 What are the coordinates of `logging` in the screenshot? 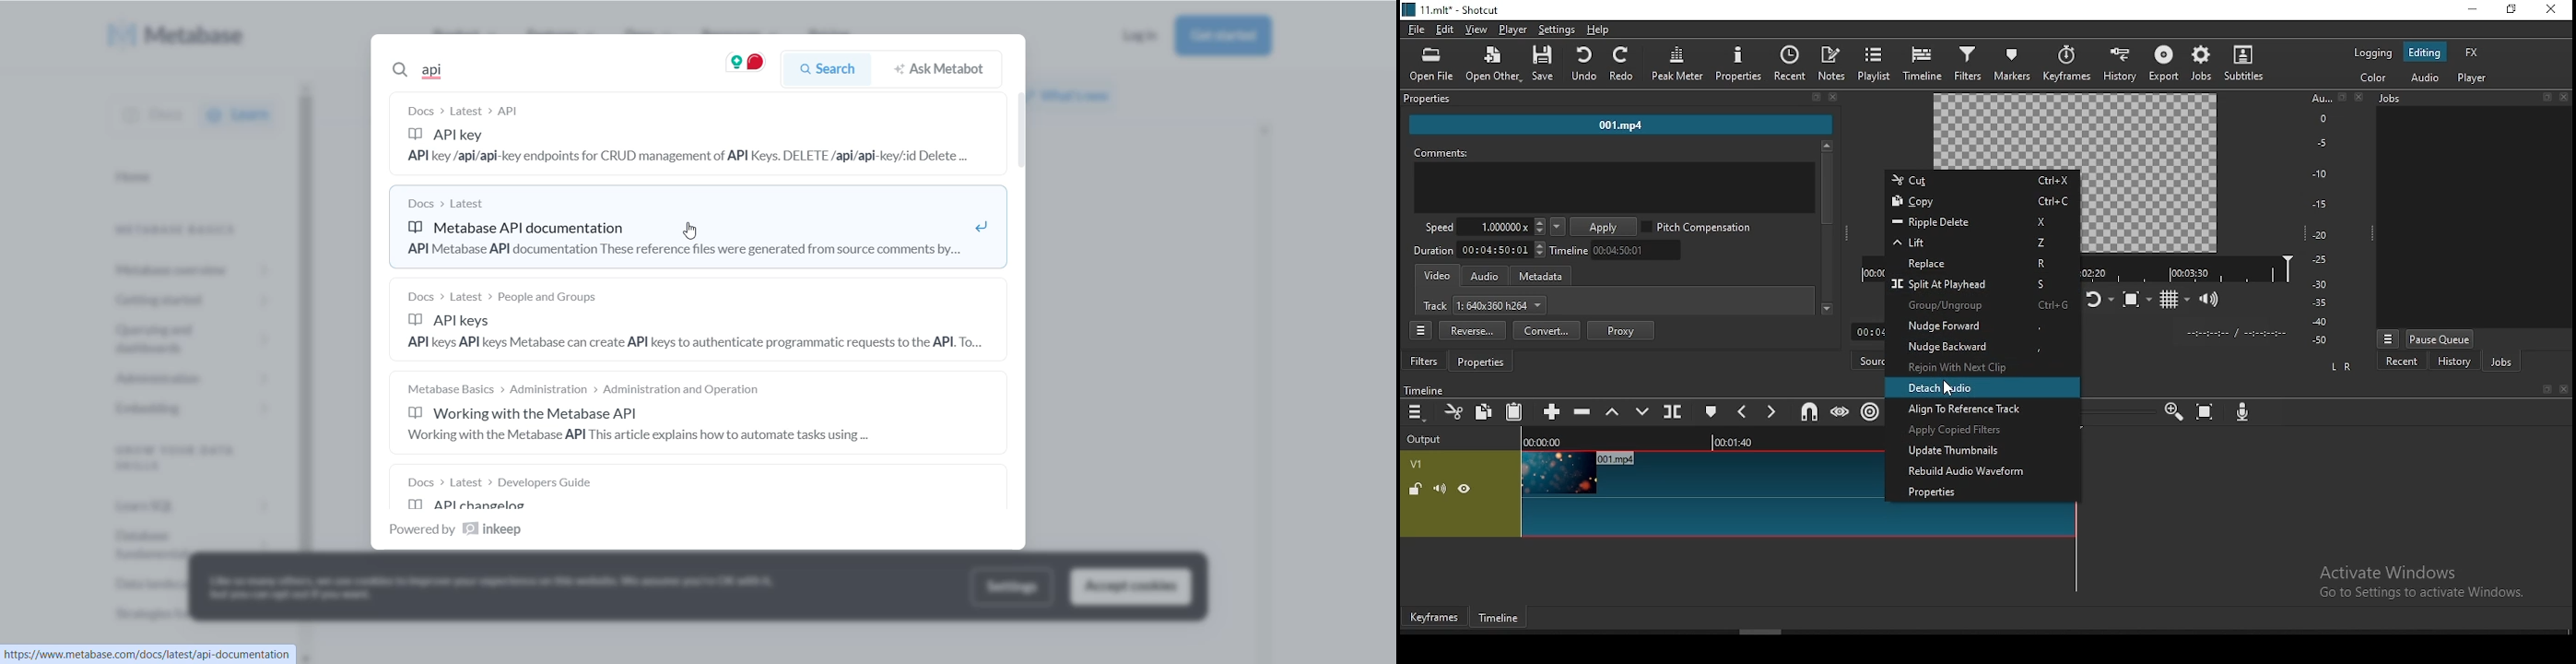 It's located at (2372, 53).